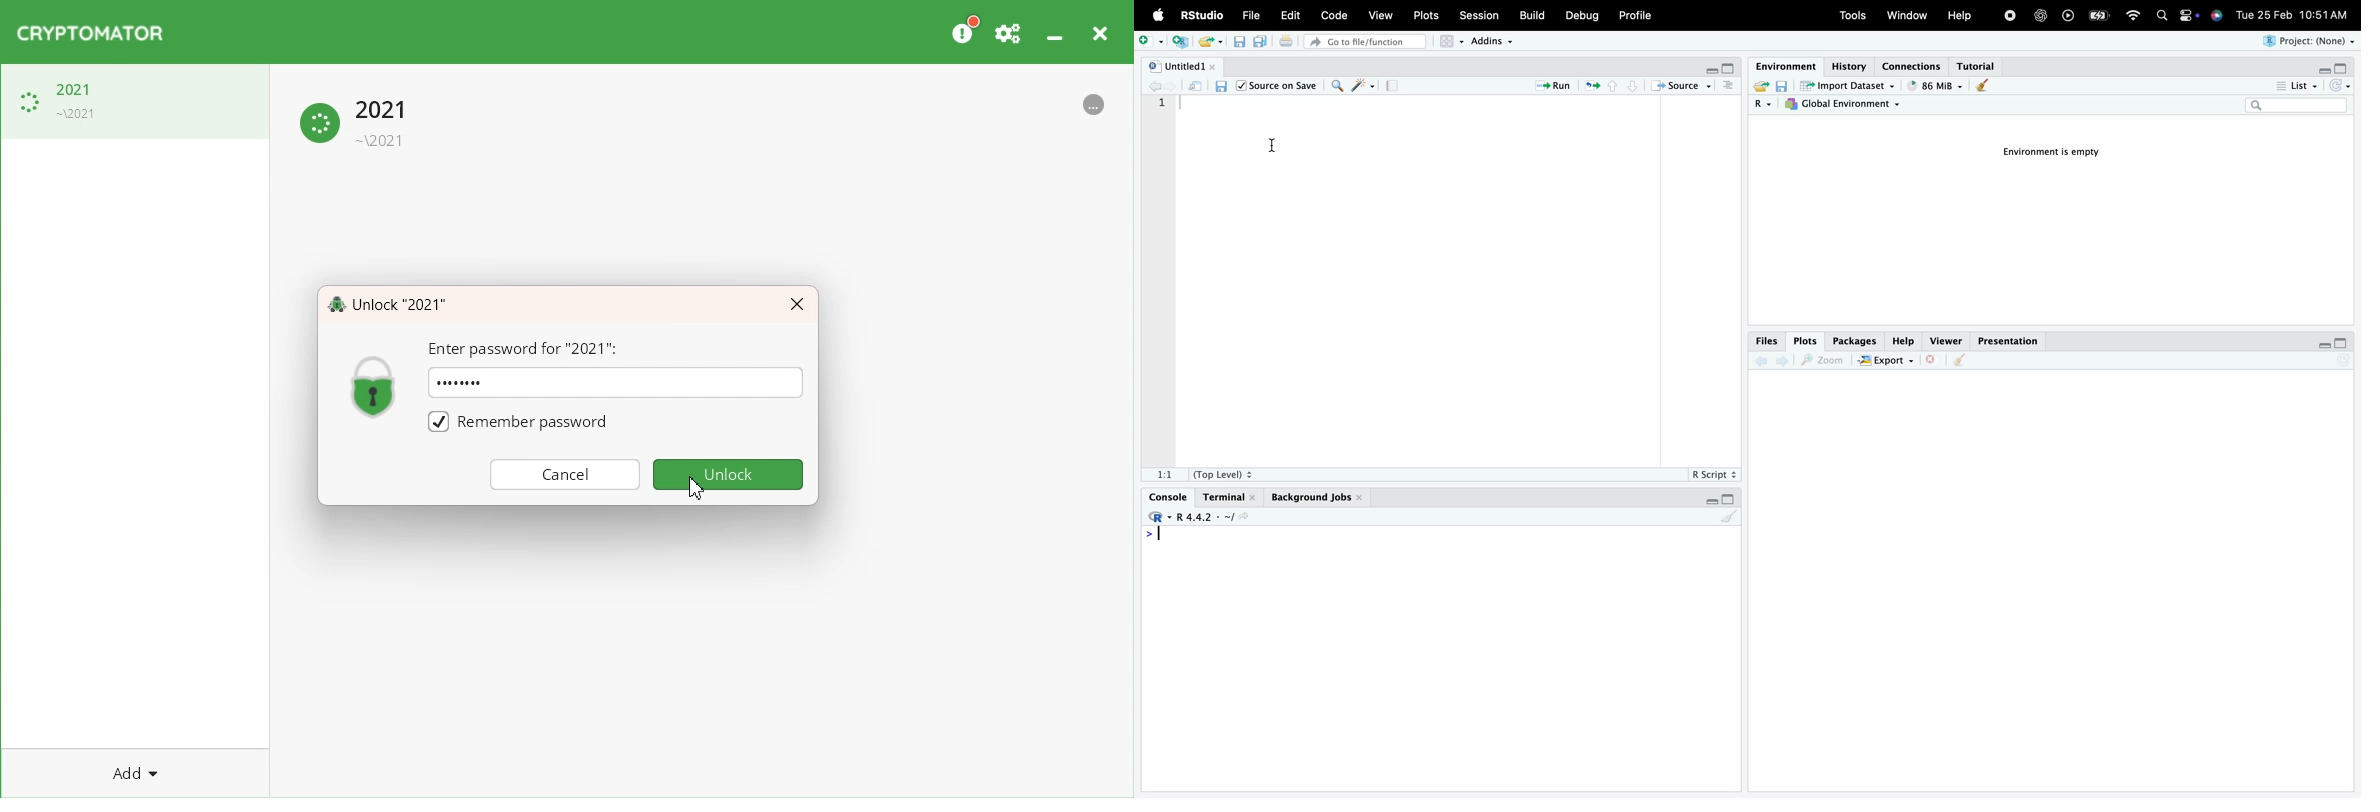 This screenshot has height=812, width=2380. I want to click on History, so click(1846, 61).